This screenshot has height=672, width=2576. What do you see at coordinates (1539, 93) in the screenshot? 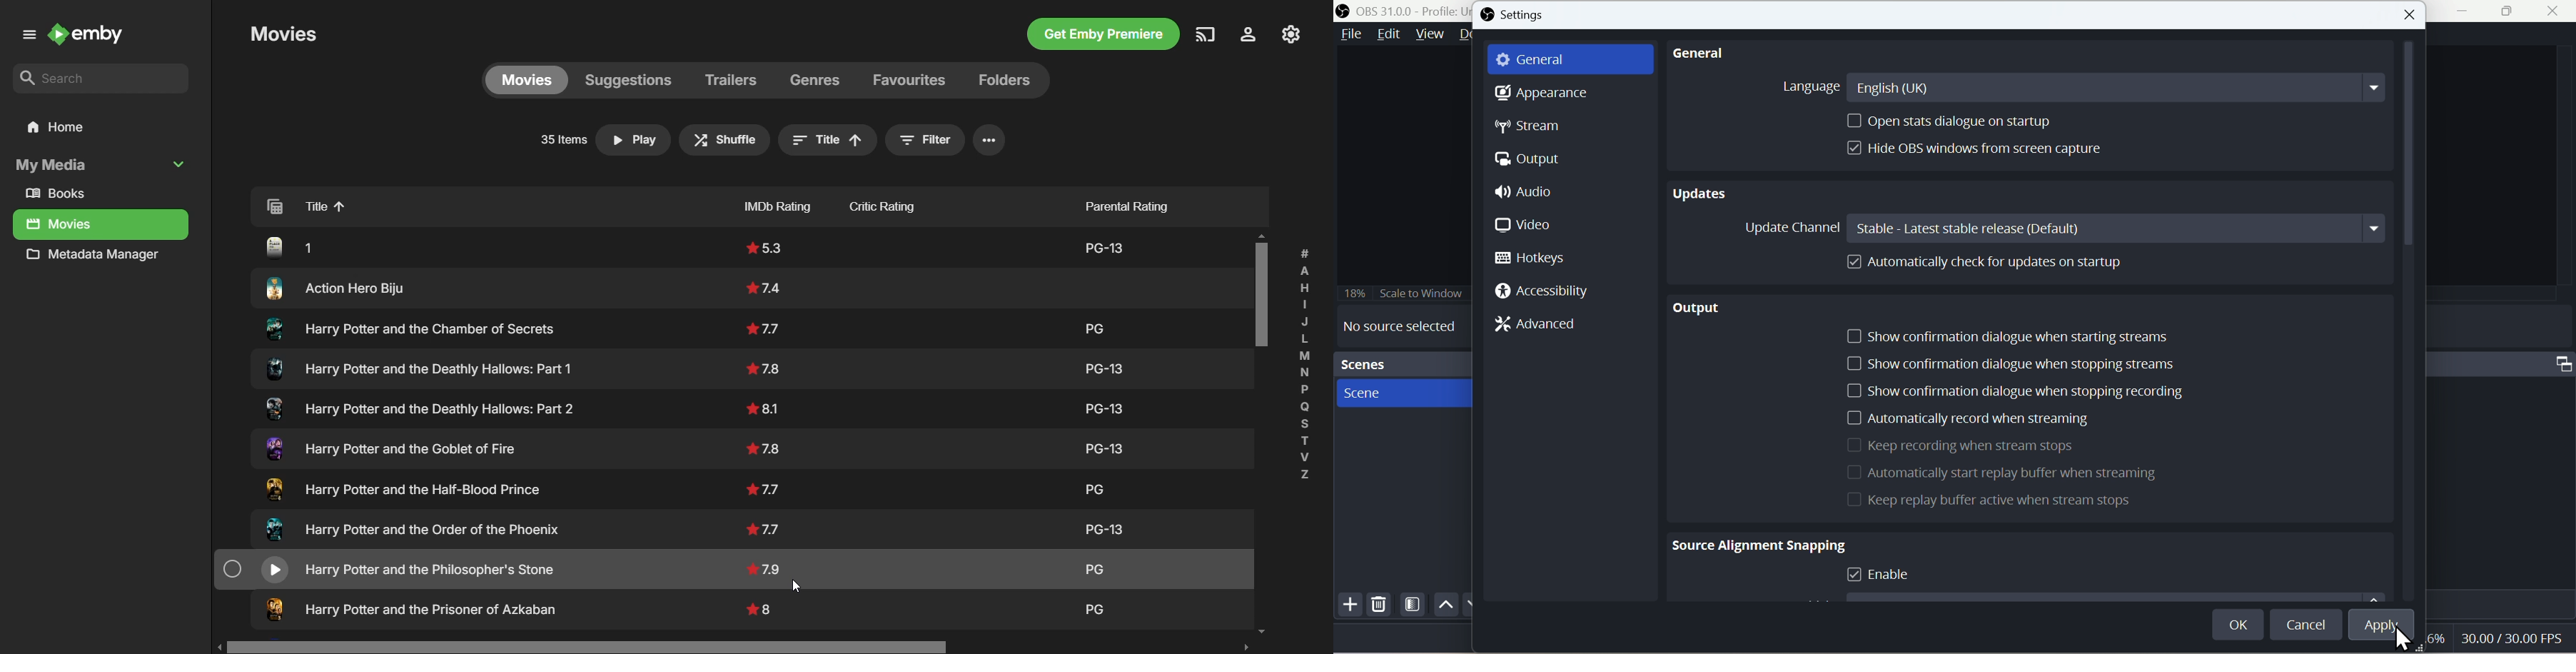
I see `Appearance` at bounding box center [1539, 93].